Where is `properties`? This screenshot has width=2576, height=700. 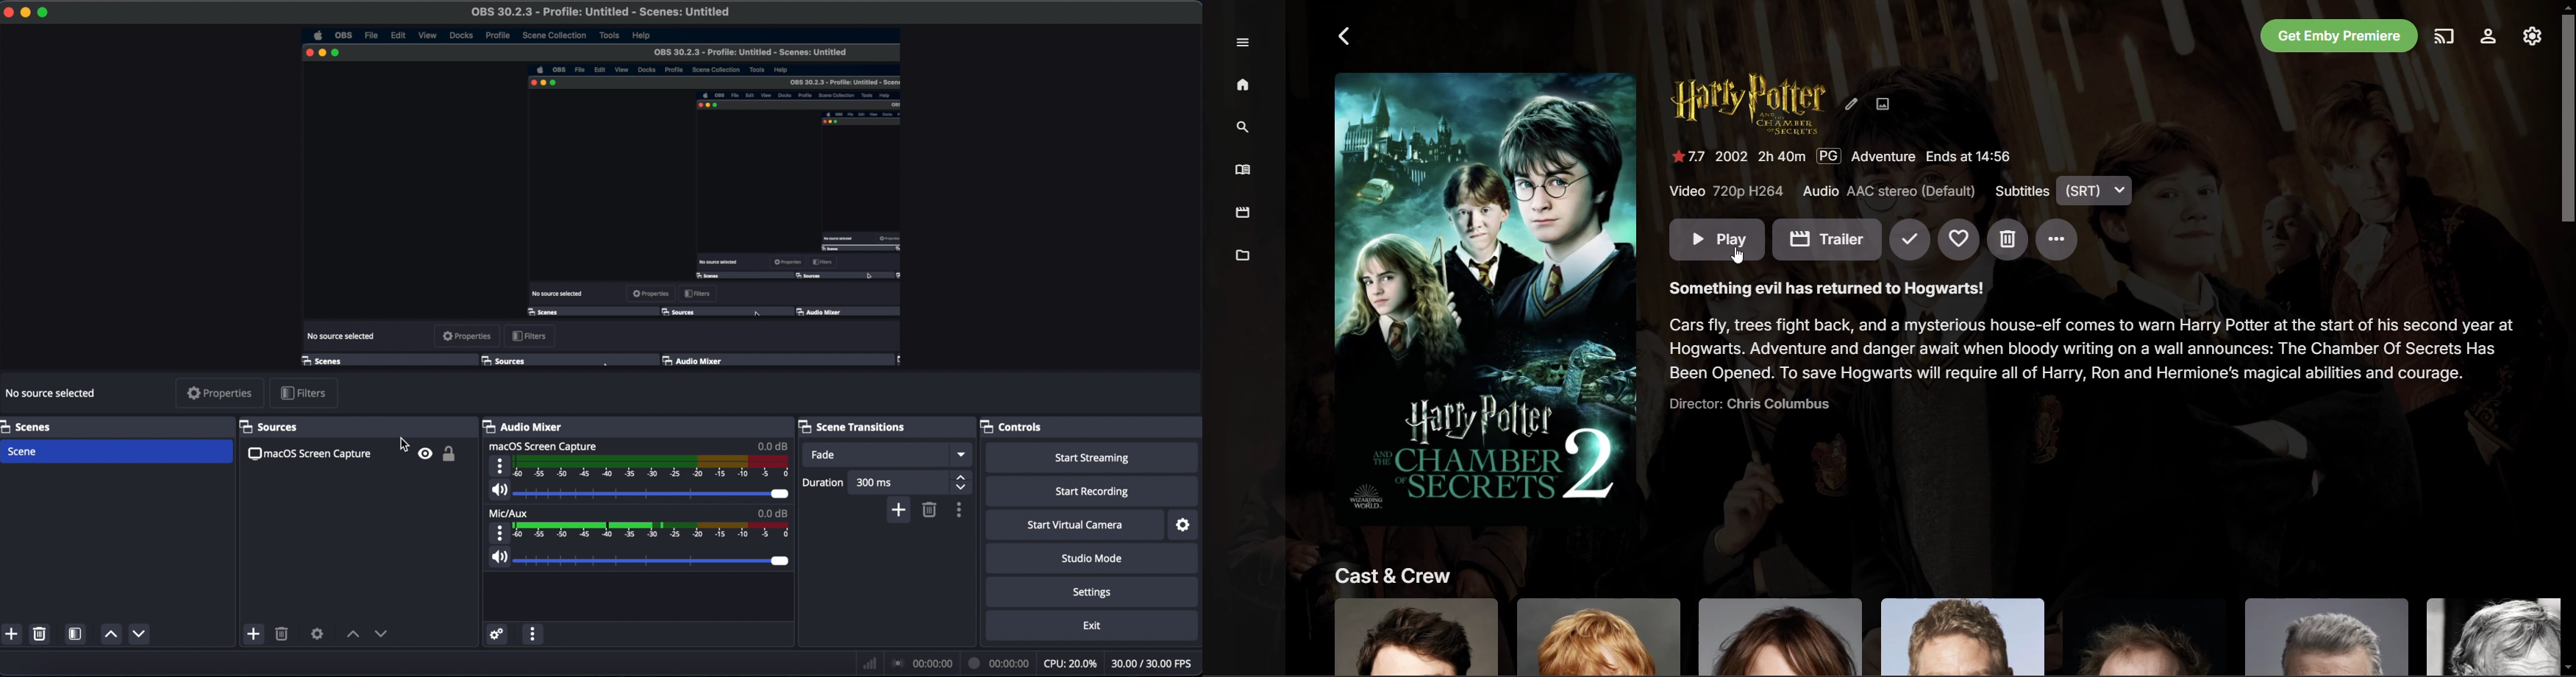
properties is located at coordinates (218, 393).